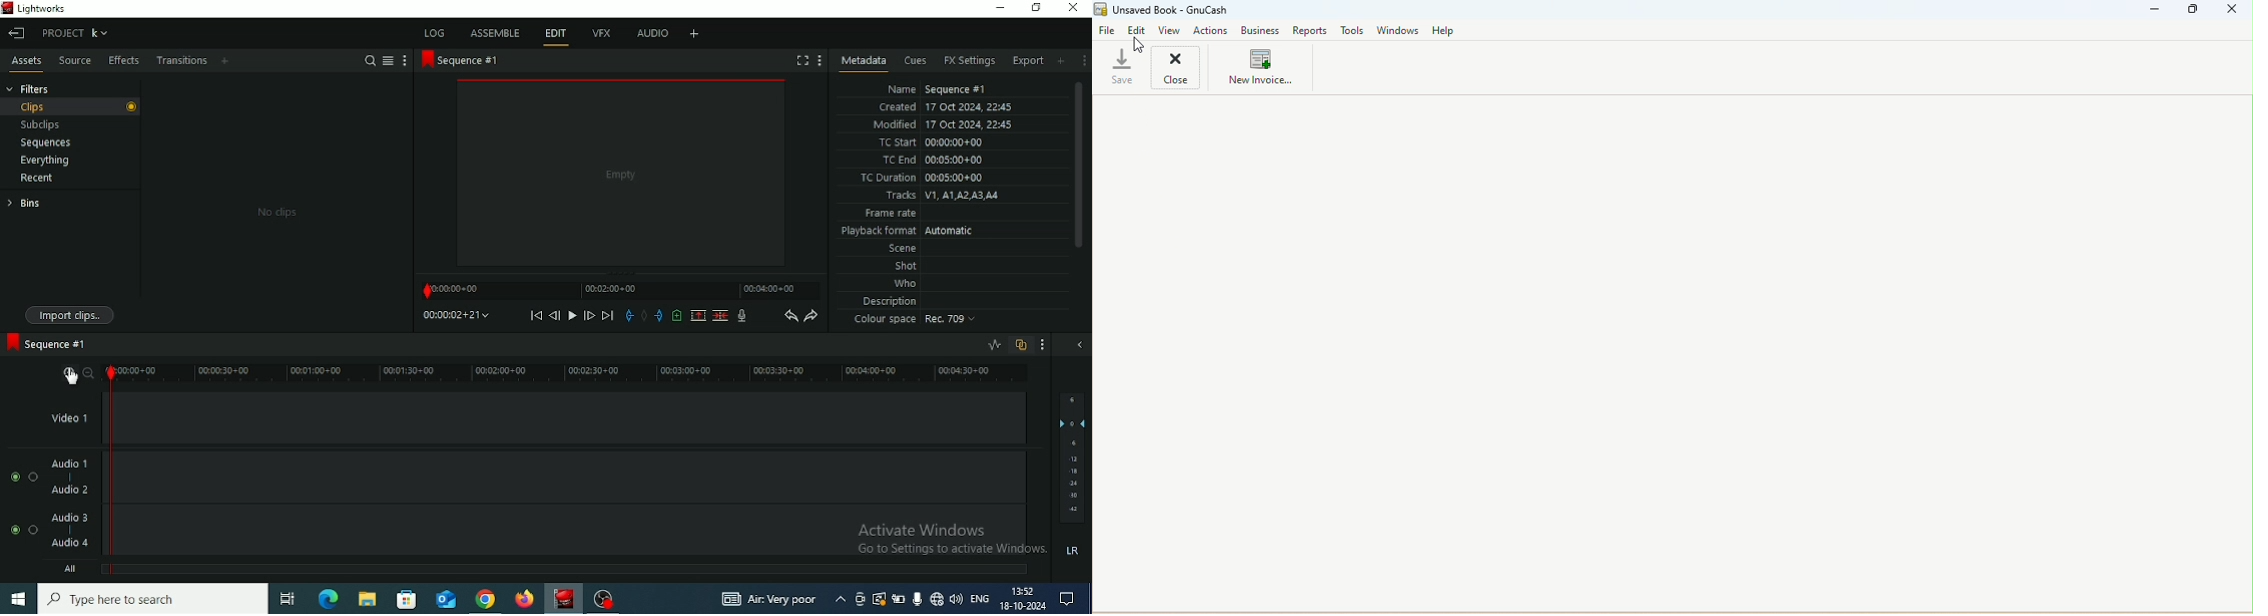 The width and height of the screenshot is (2268, 616). What do you see at coordinates (1067, 598) in the screenshot?
I see `Notifications` at bounding box center [1067, 598].